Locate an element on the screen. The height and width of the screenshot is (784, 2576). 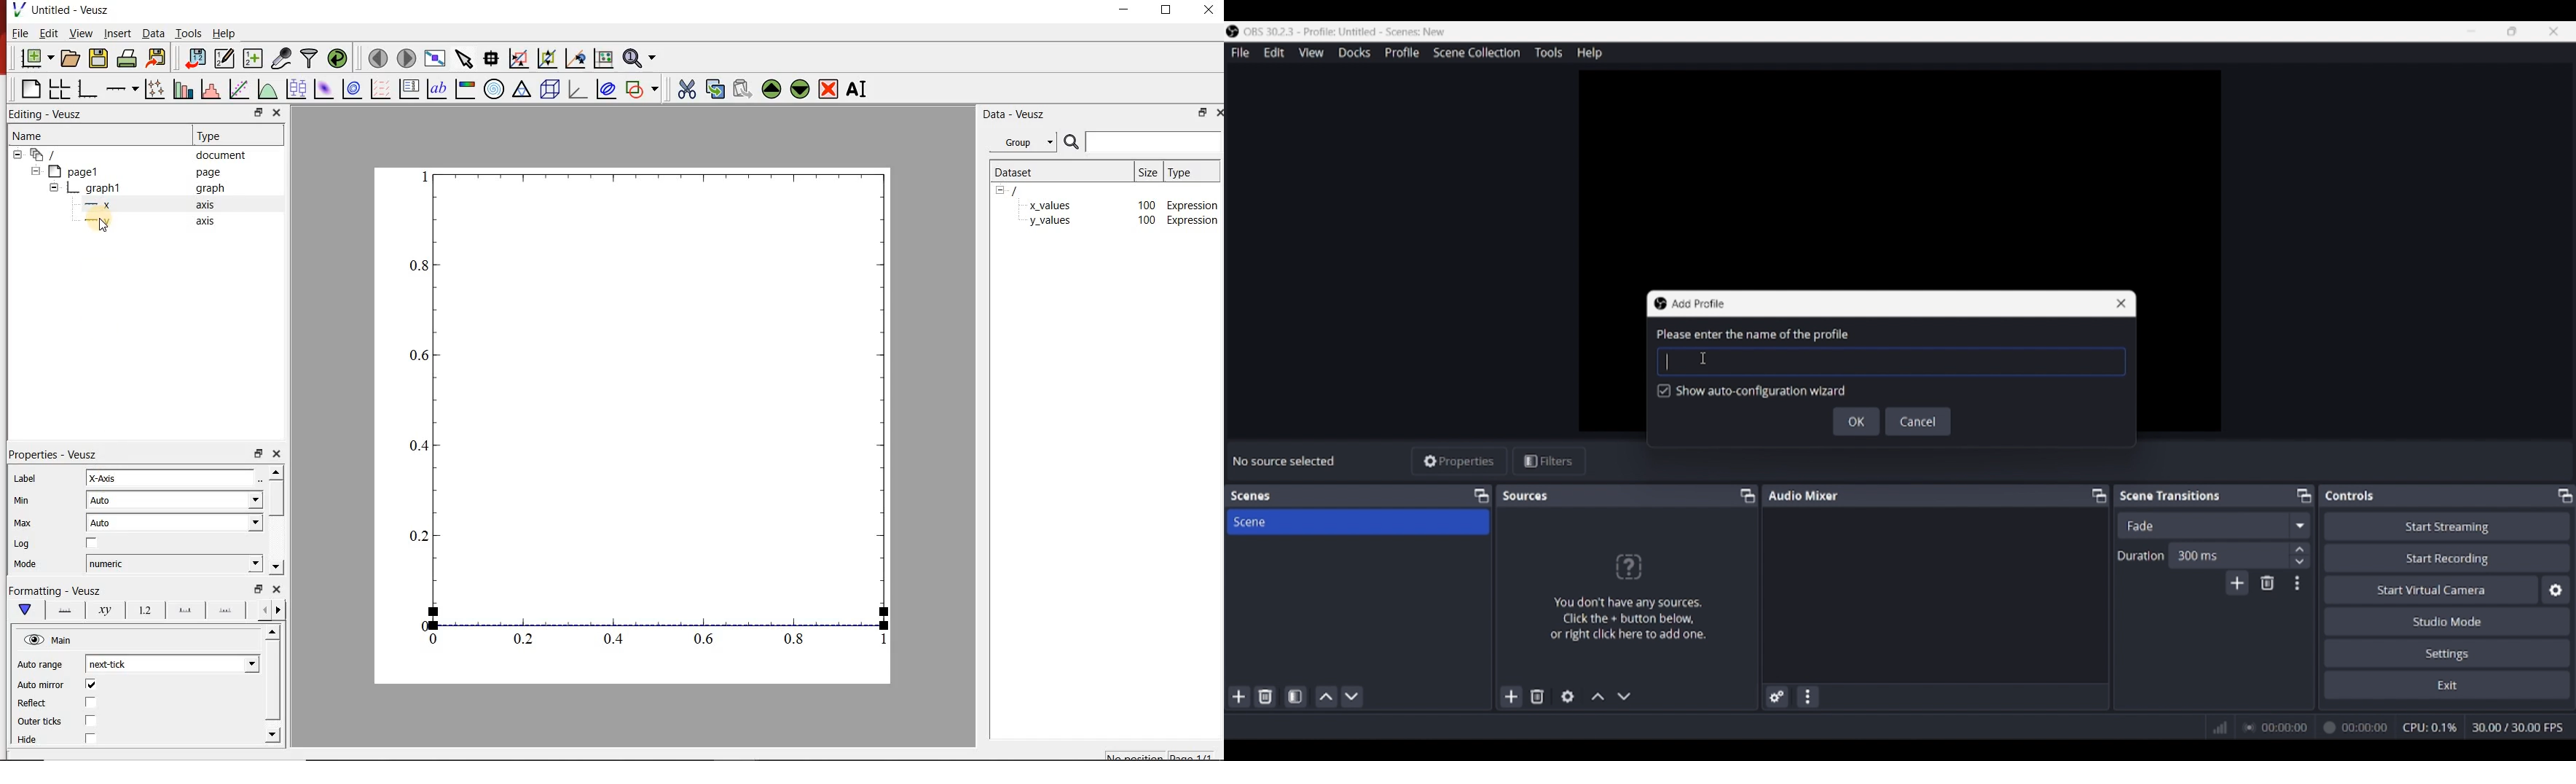
Typing in profile name is located at coordinates (1667, 361).